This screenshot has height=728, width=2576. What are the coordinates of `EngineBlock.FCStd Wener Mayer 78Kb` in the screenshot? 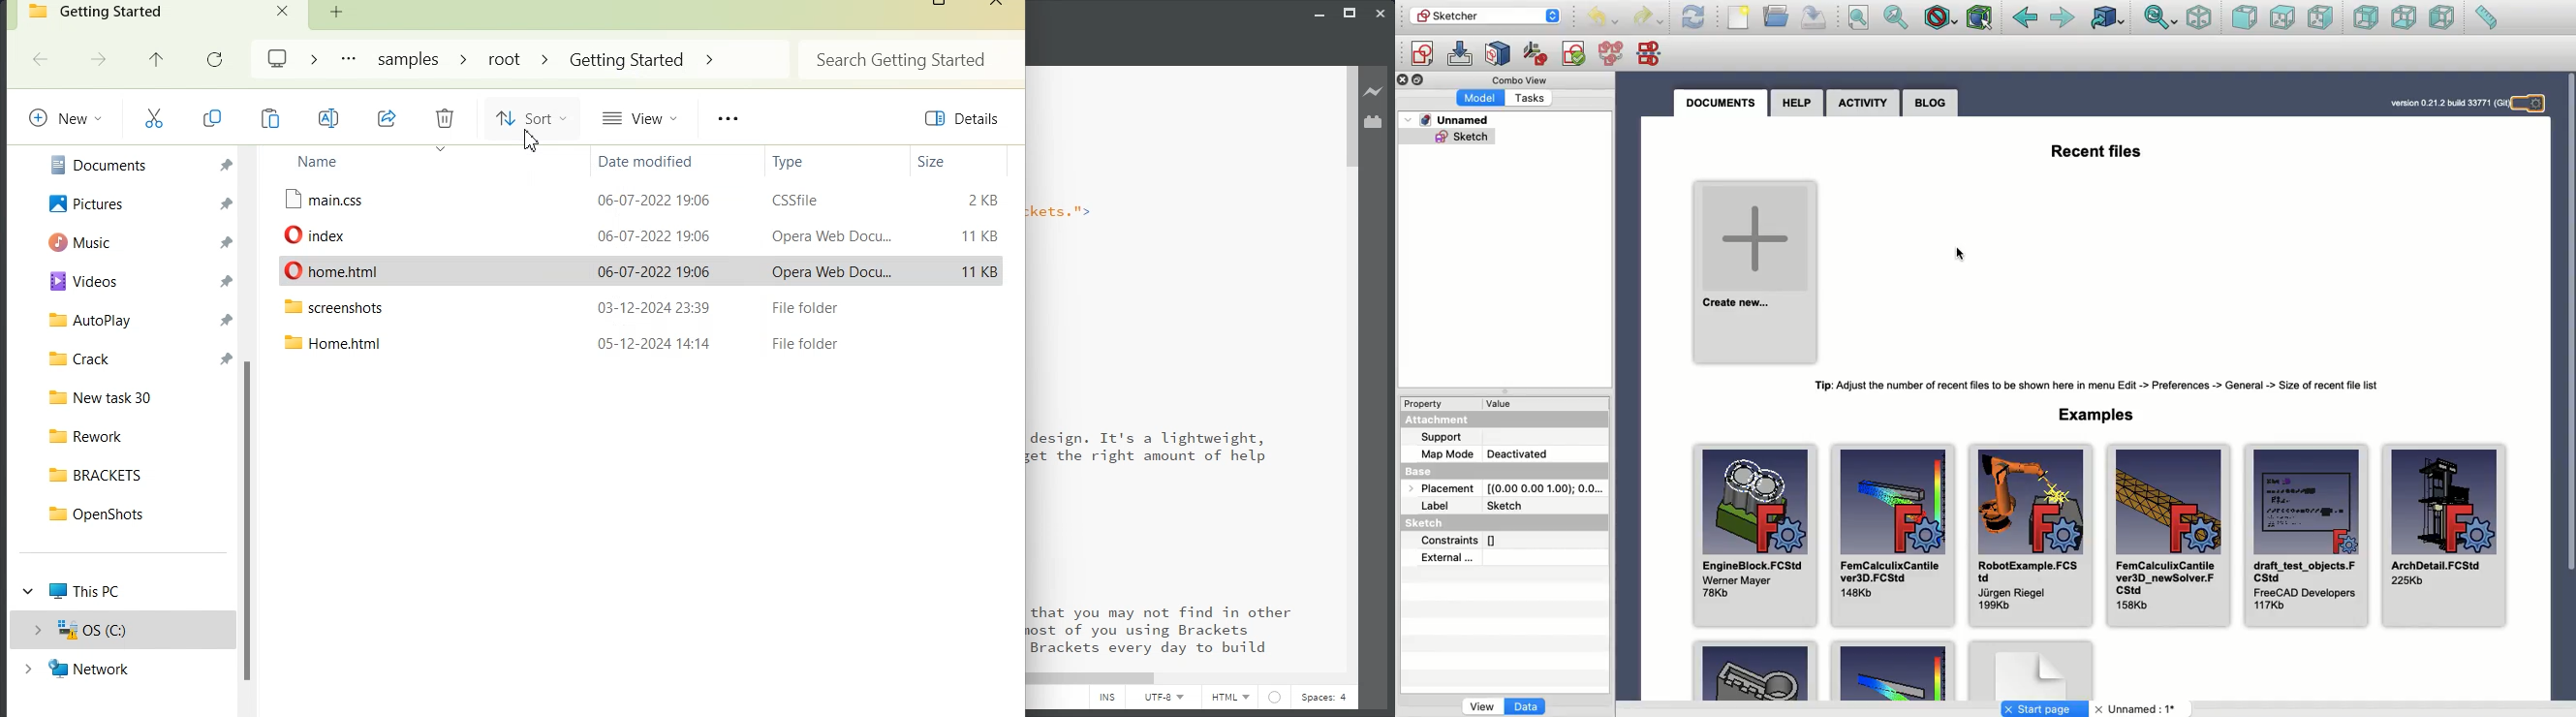 It's located at (1757, 536).